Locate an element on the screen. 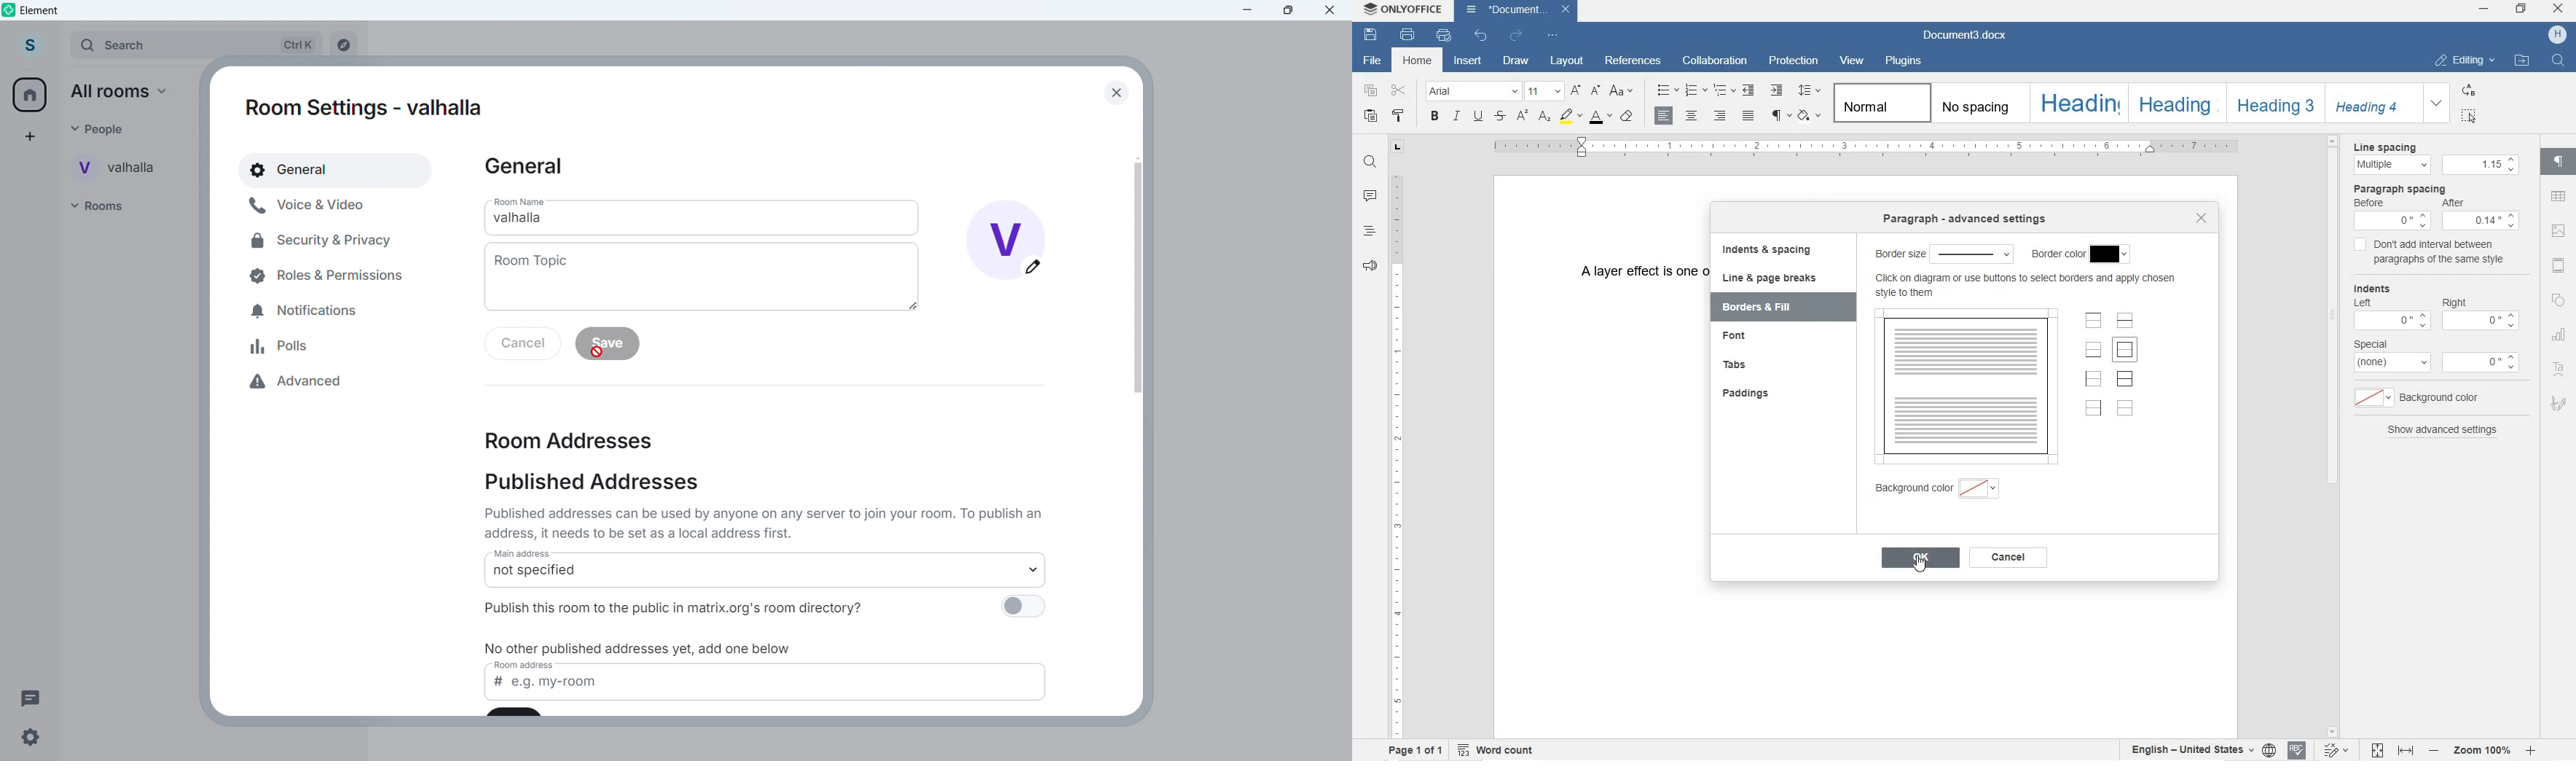 The height and width of the screenshot is (784, 2576). After is located at coordinates (2481, 214).